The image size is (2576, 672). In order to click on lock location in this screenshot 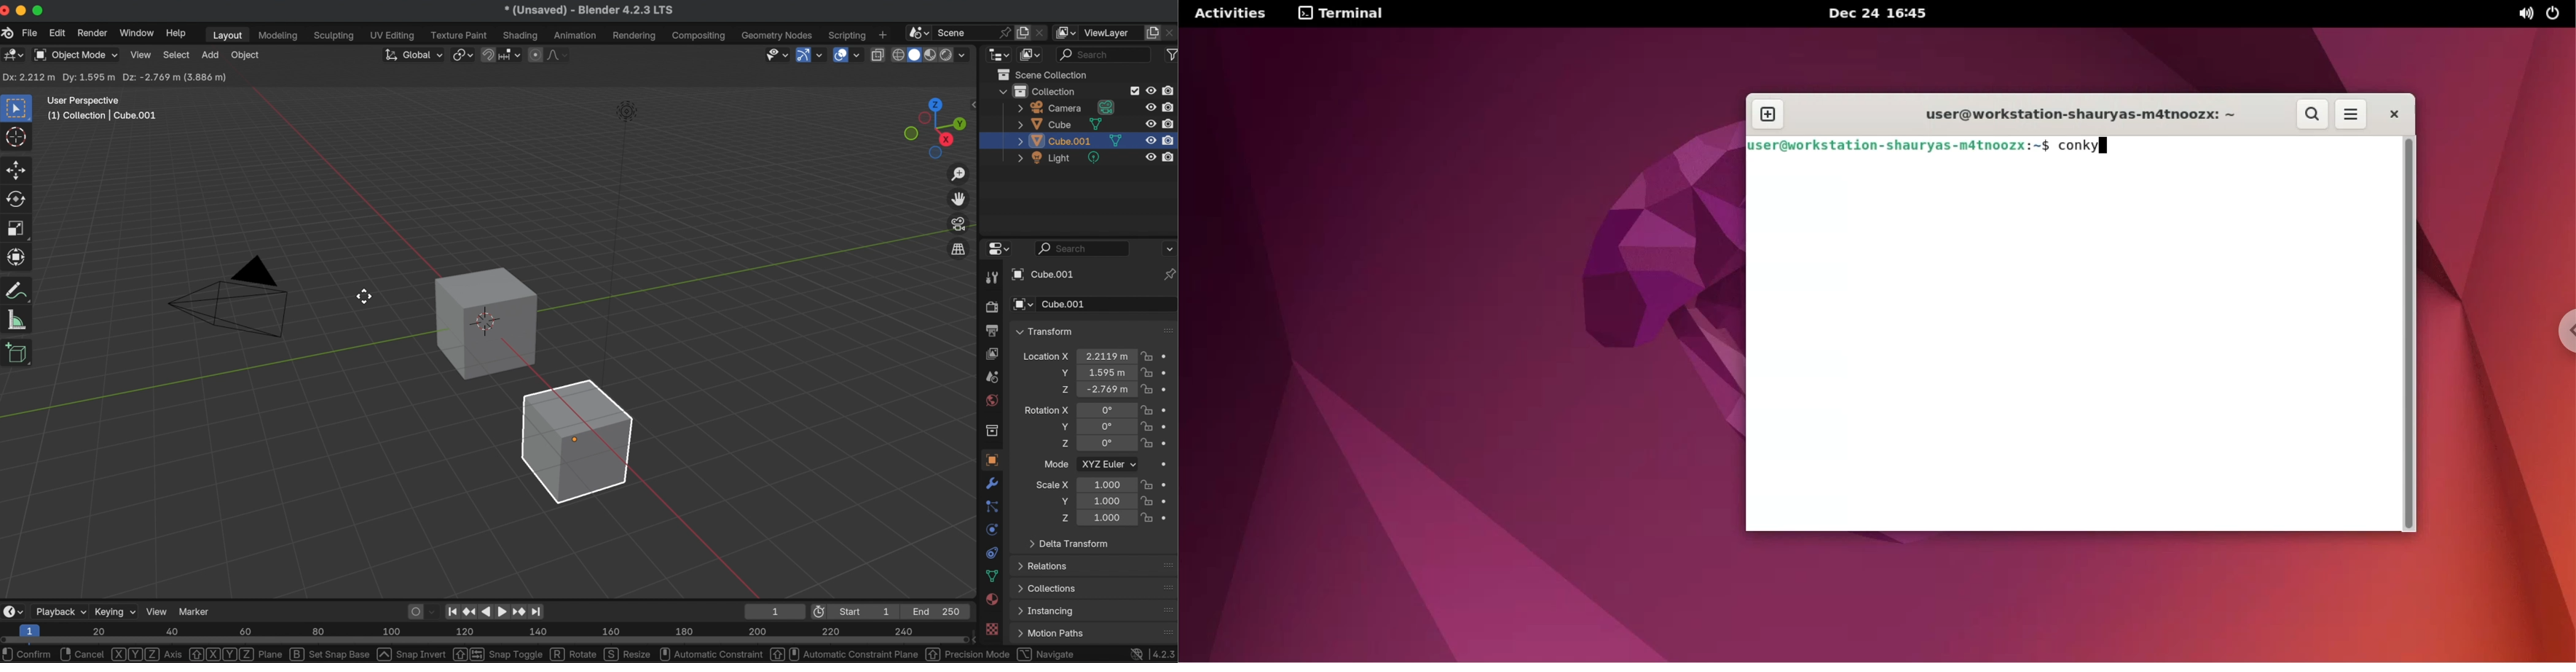, I will do `click(1148, 358)`.